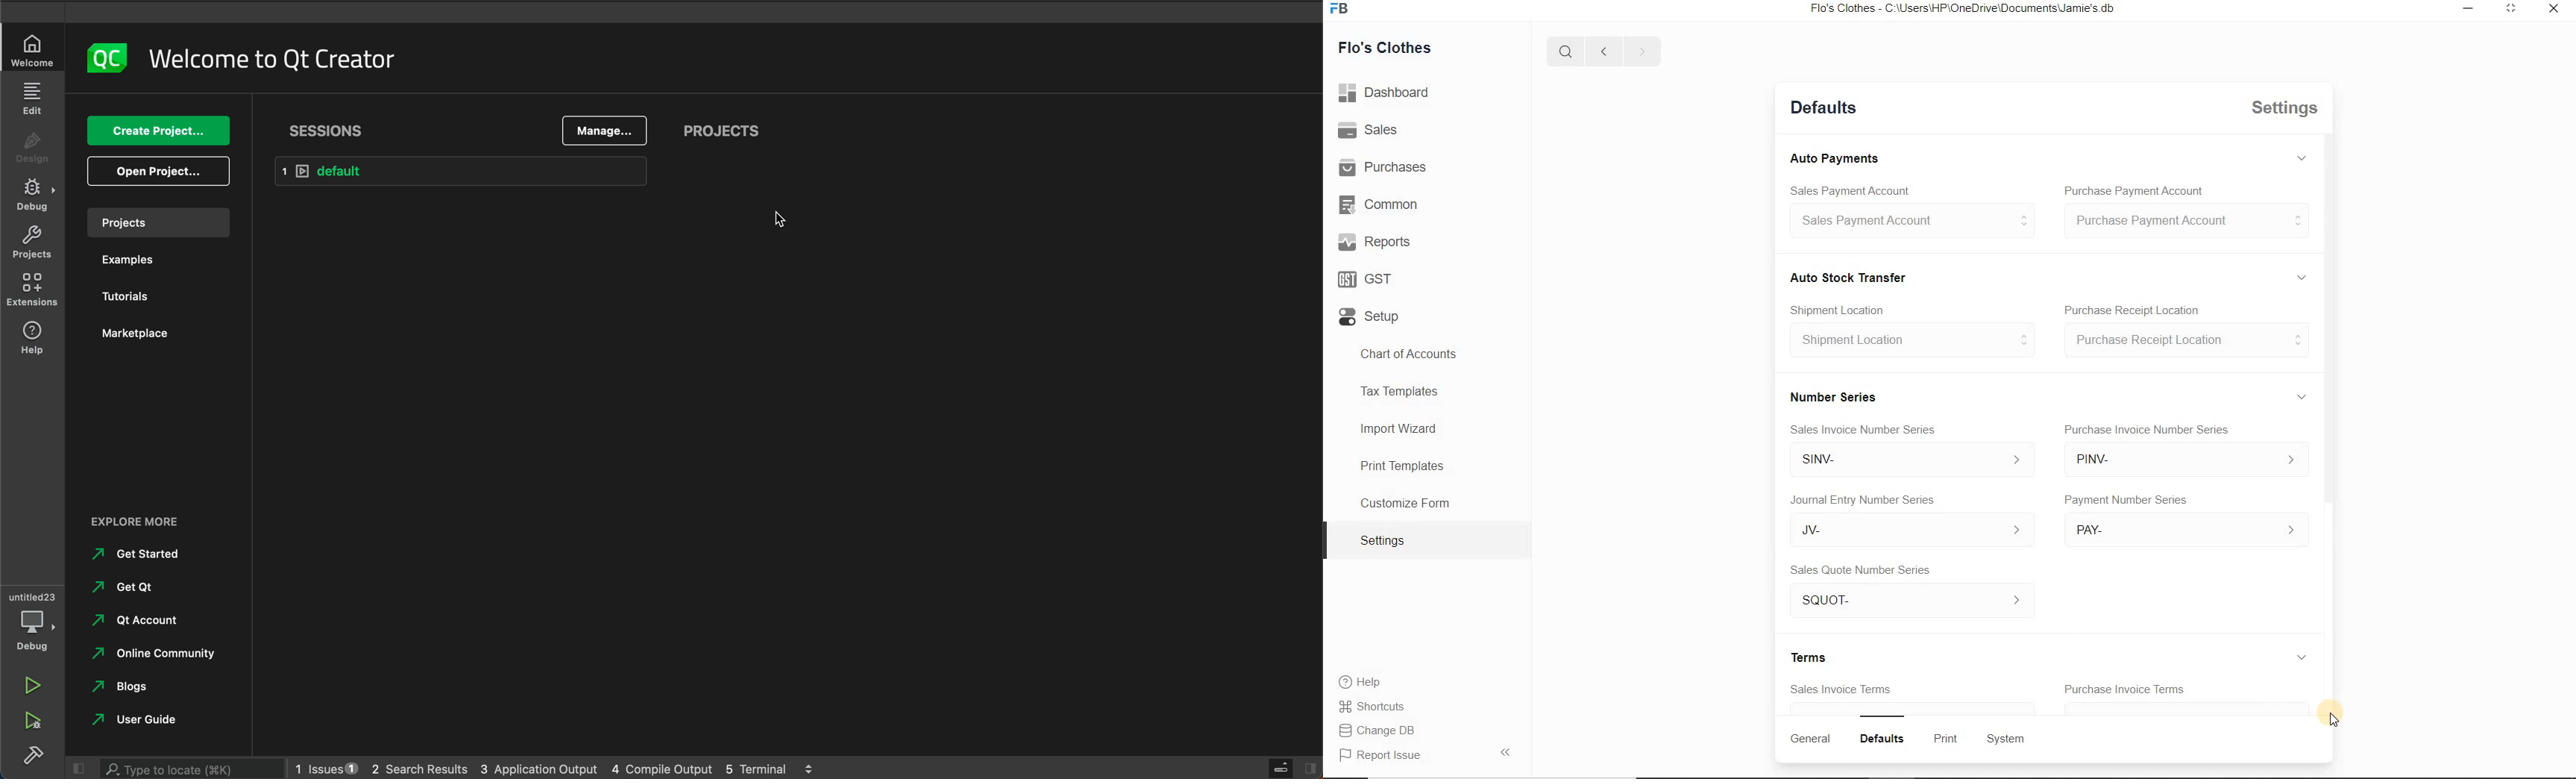 The height and width of the screenshot is (784, 2576). Describe the element at coordinates (162, 223) in the screenshot. I see `projects` at that location.